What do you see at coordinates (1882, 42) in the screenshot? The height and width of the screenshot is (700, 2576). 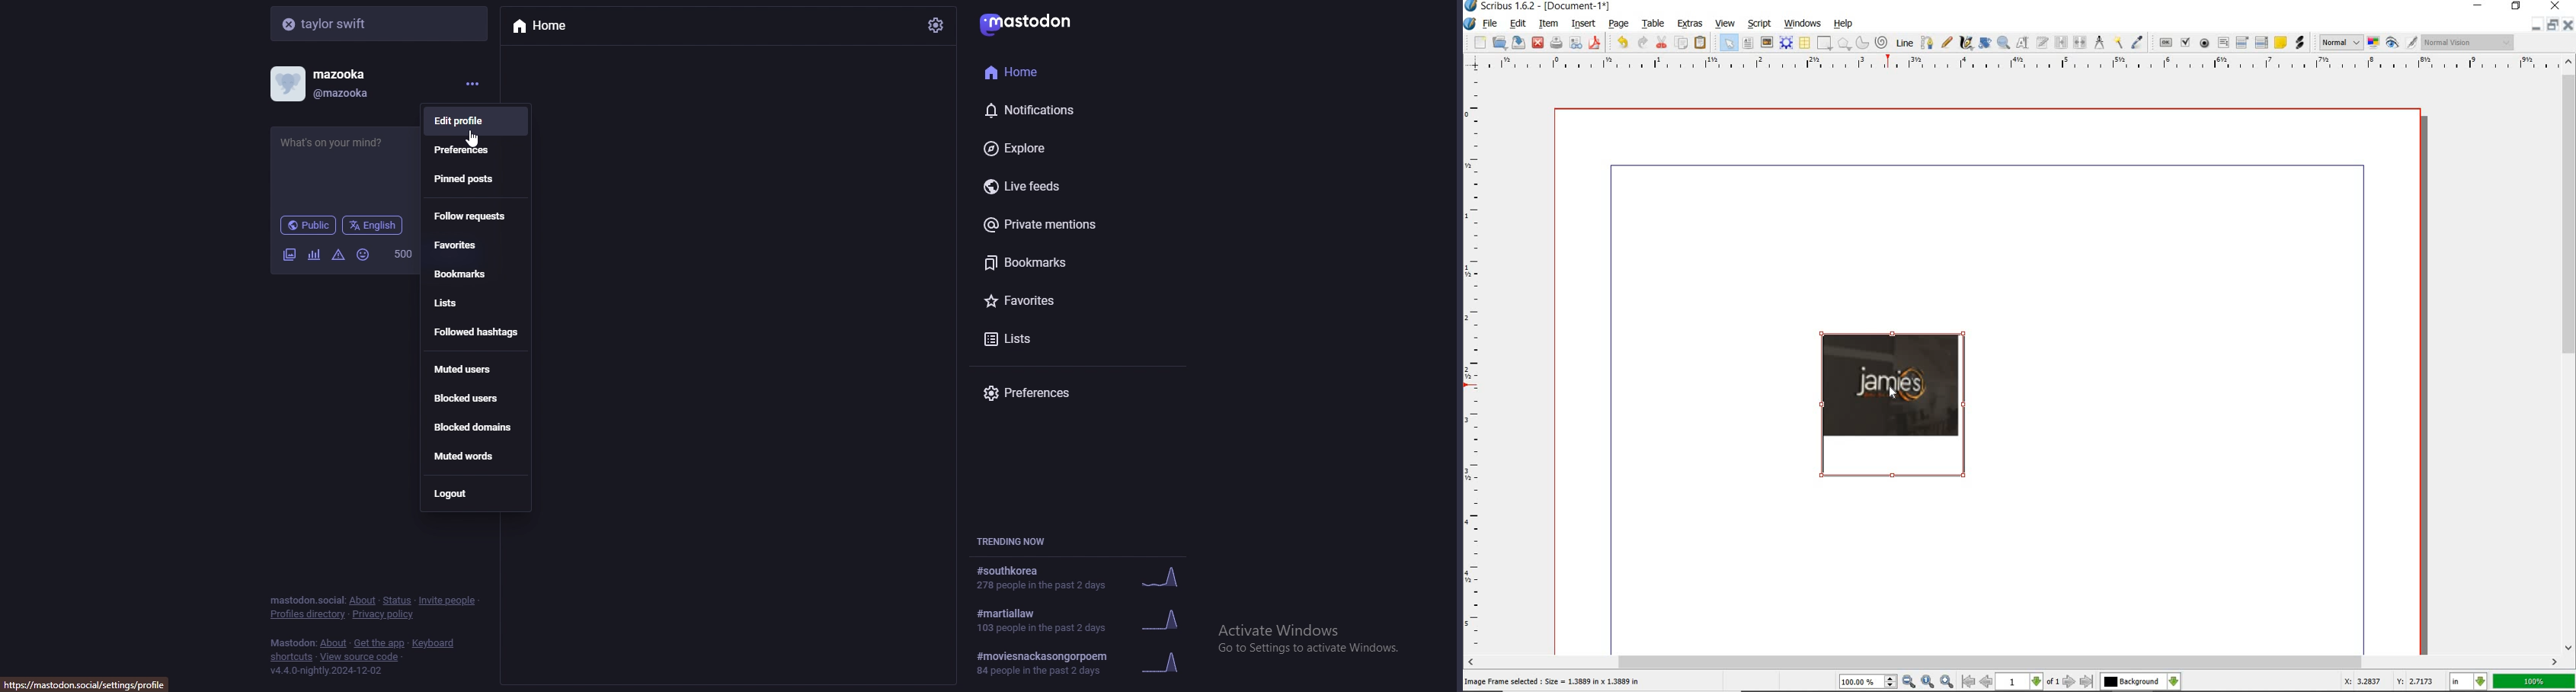 I see `SPIRAL` at bounding box center [1882, 42].